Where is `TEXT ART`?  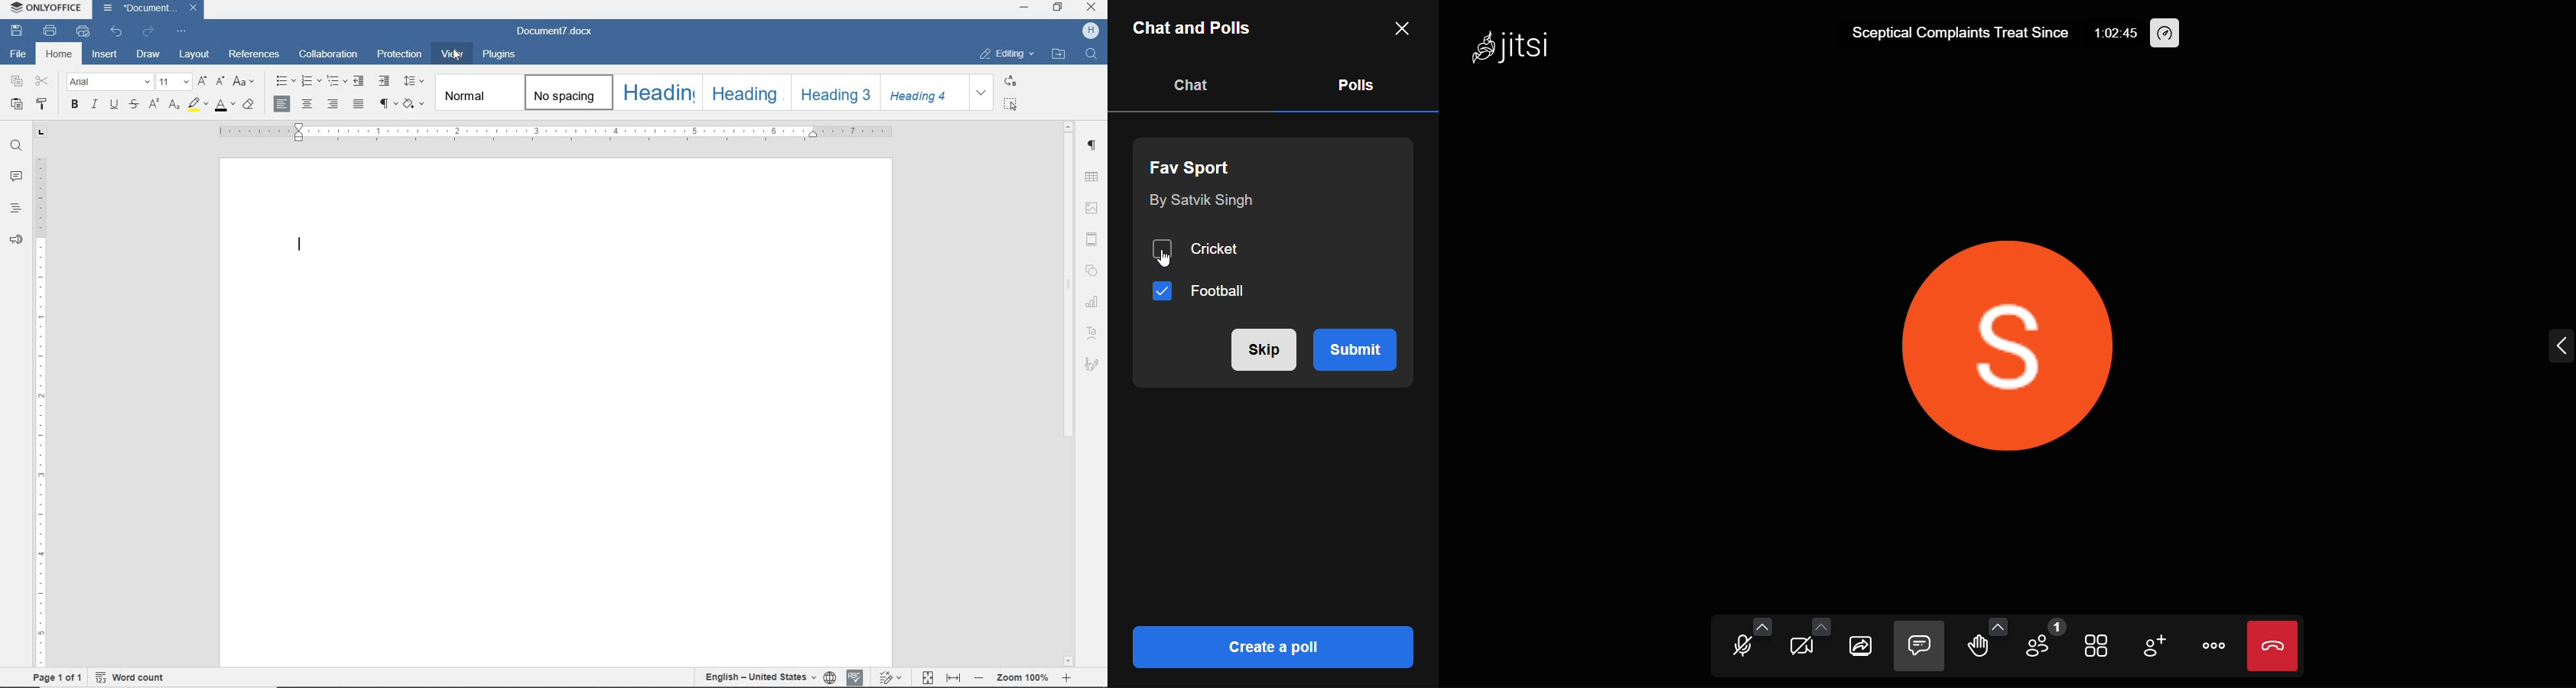
TEXT ART is located at coordinates (1093, 333).